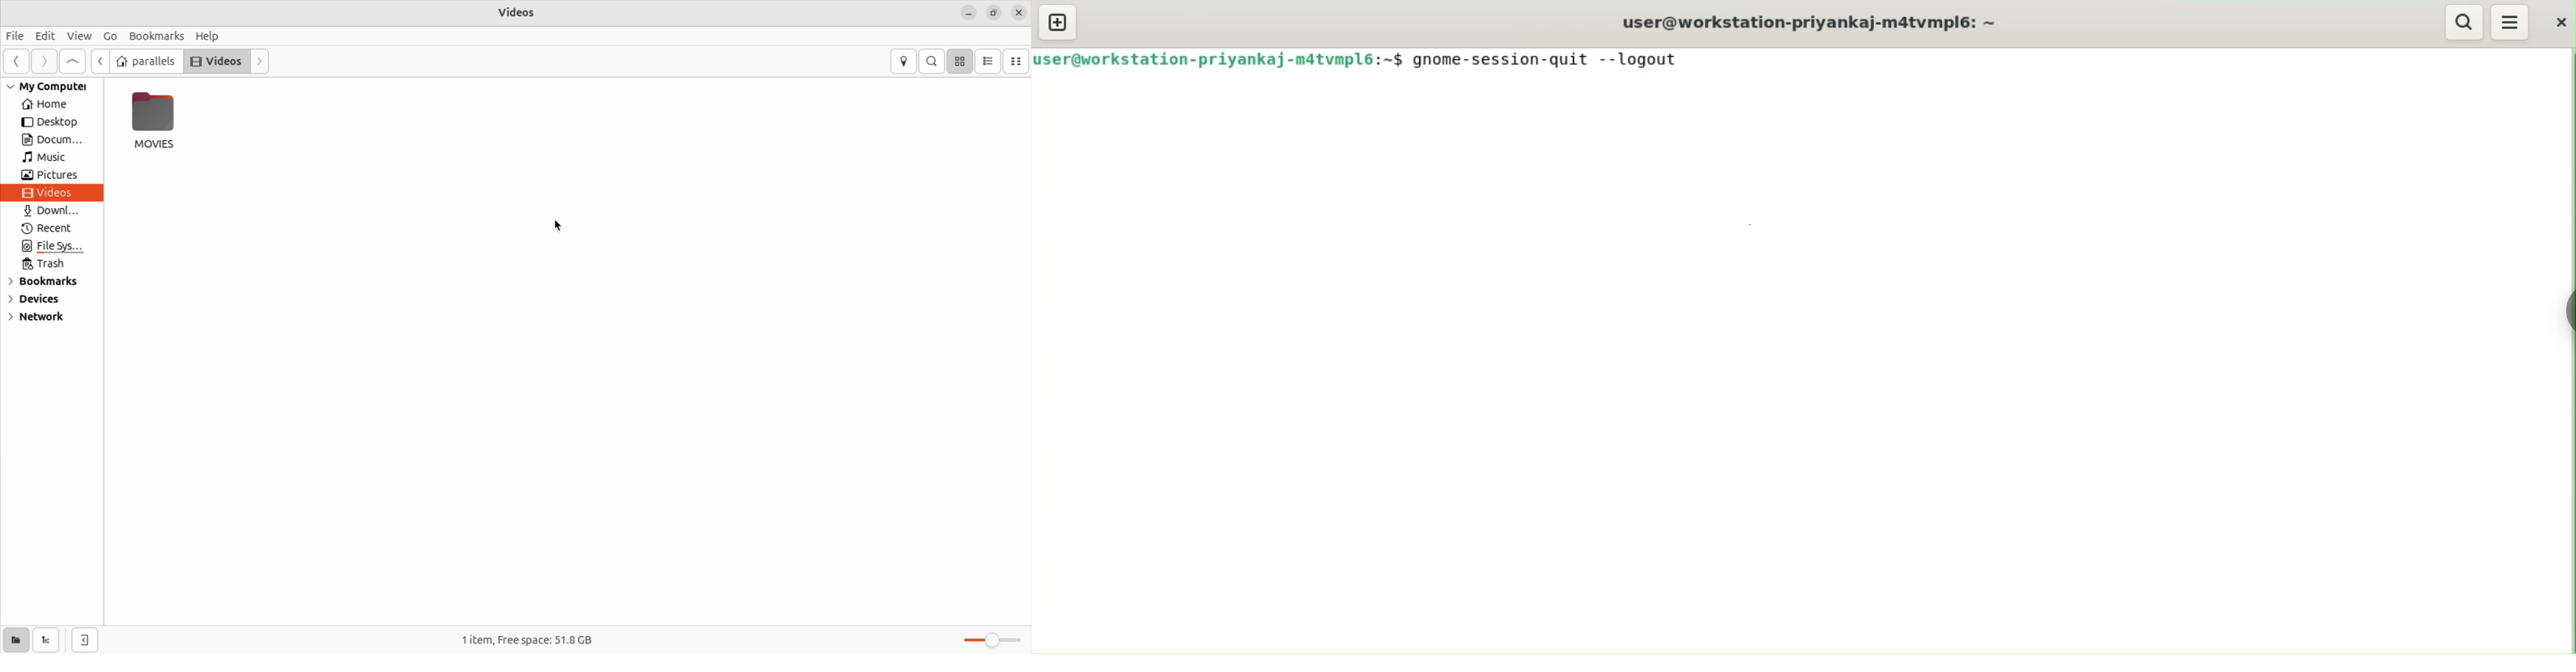 This screenshot has height=672, width=2576. Describe the element at coordinates (47, 264) in the screenshot. I see `Trash` at that location.